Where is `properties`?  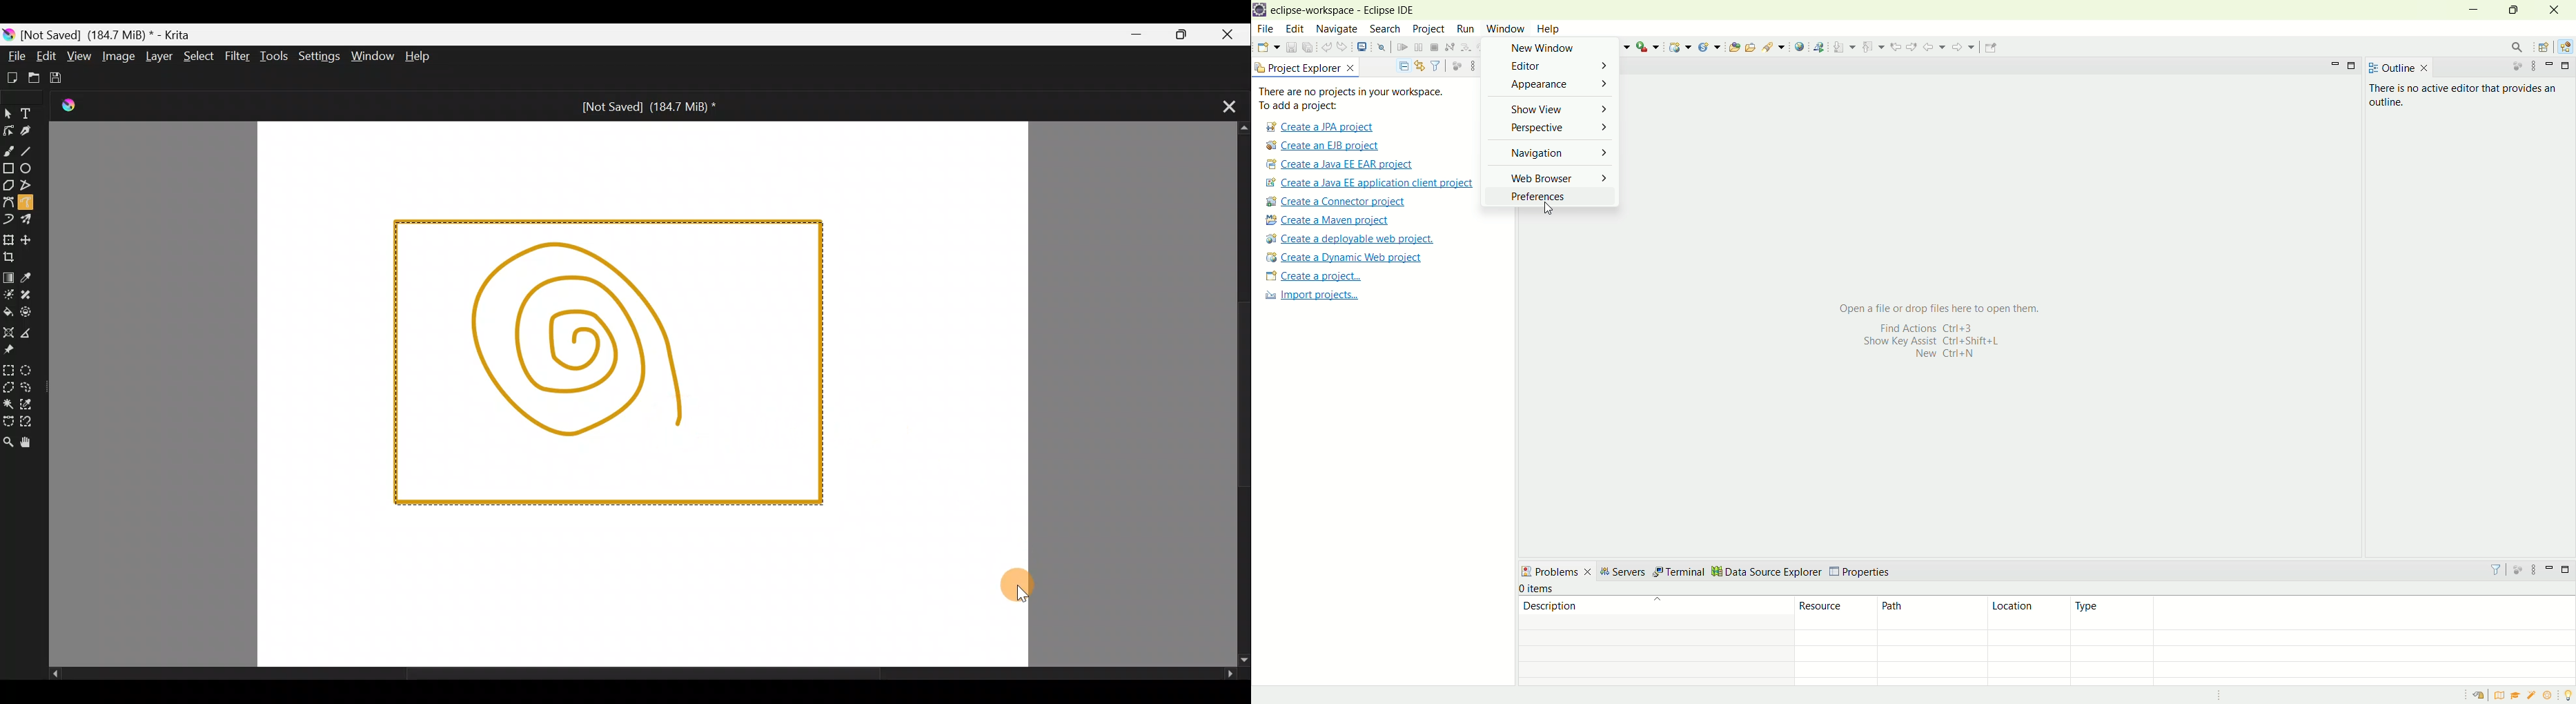
properties is located at coordinates (1861, 573).